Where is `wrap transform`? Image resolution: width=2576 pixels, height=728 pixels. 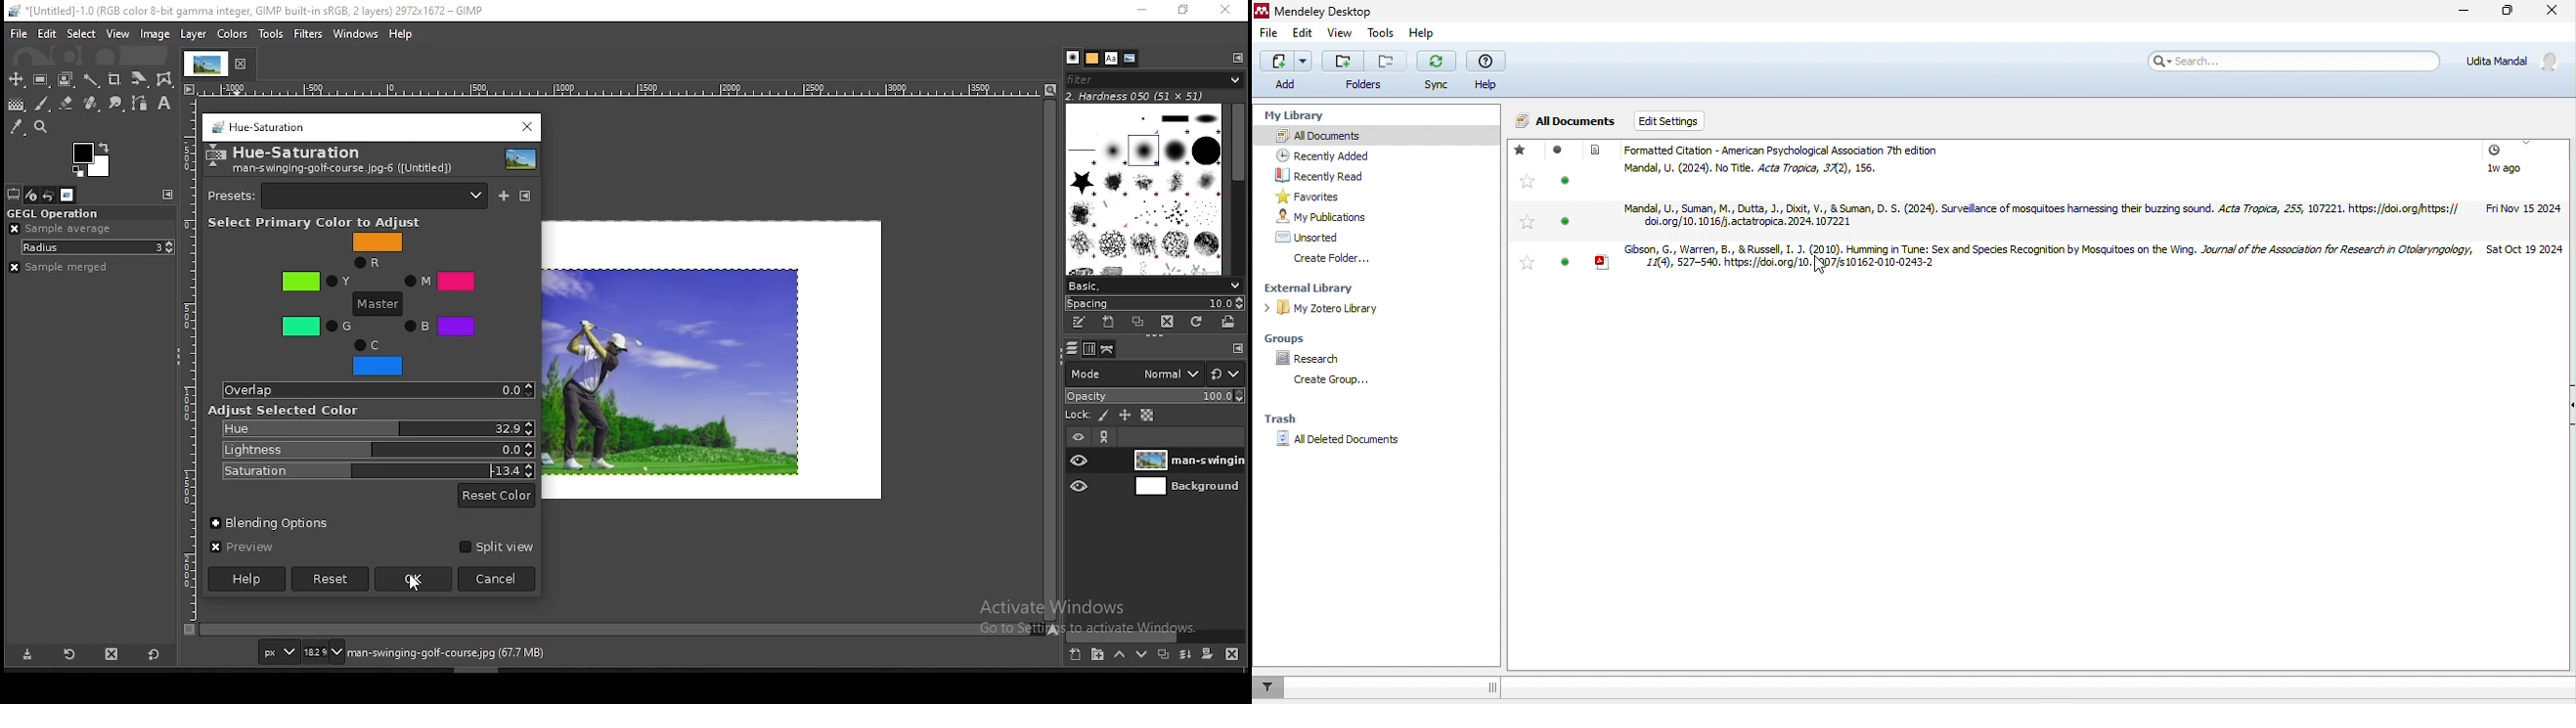 wrap transform is located at coordinates (164, 80).